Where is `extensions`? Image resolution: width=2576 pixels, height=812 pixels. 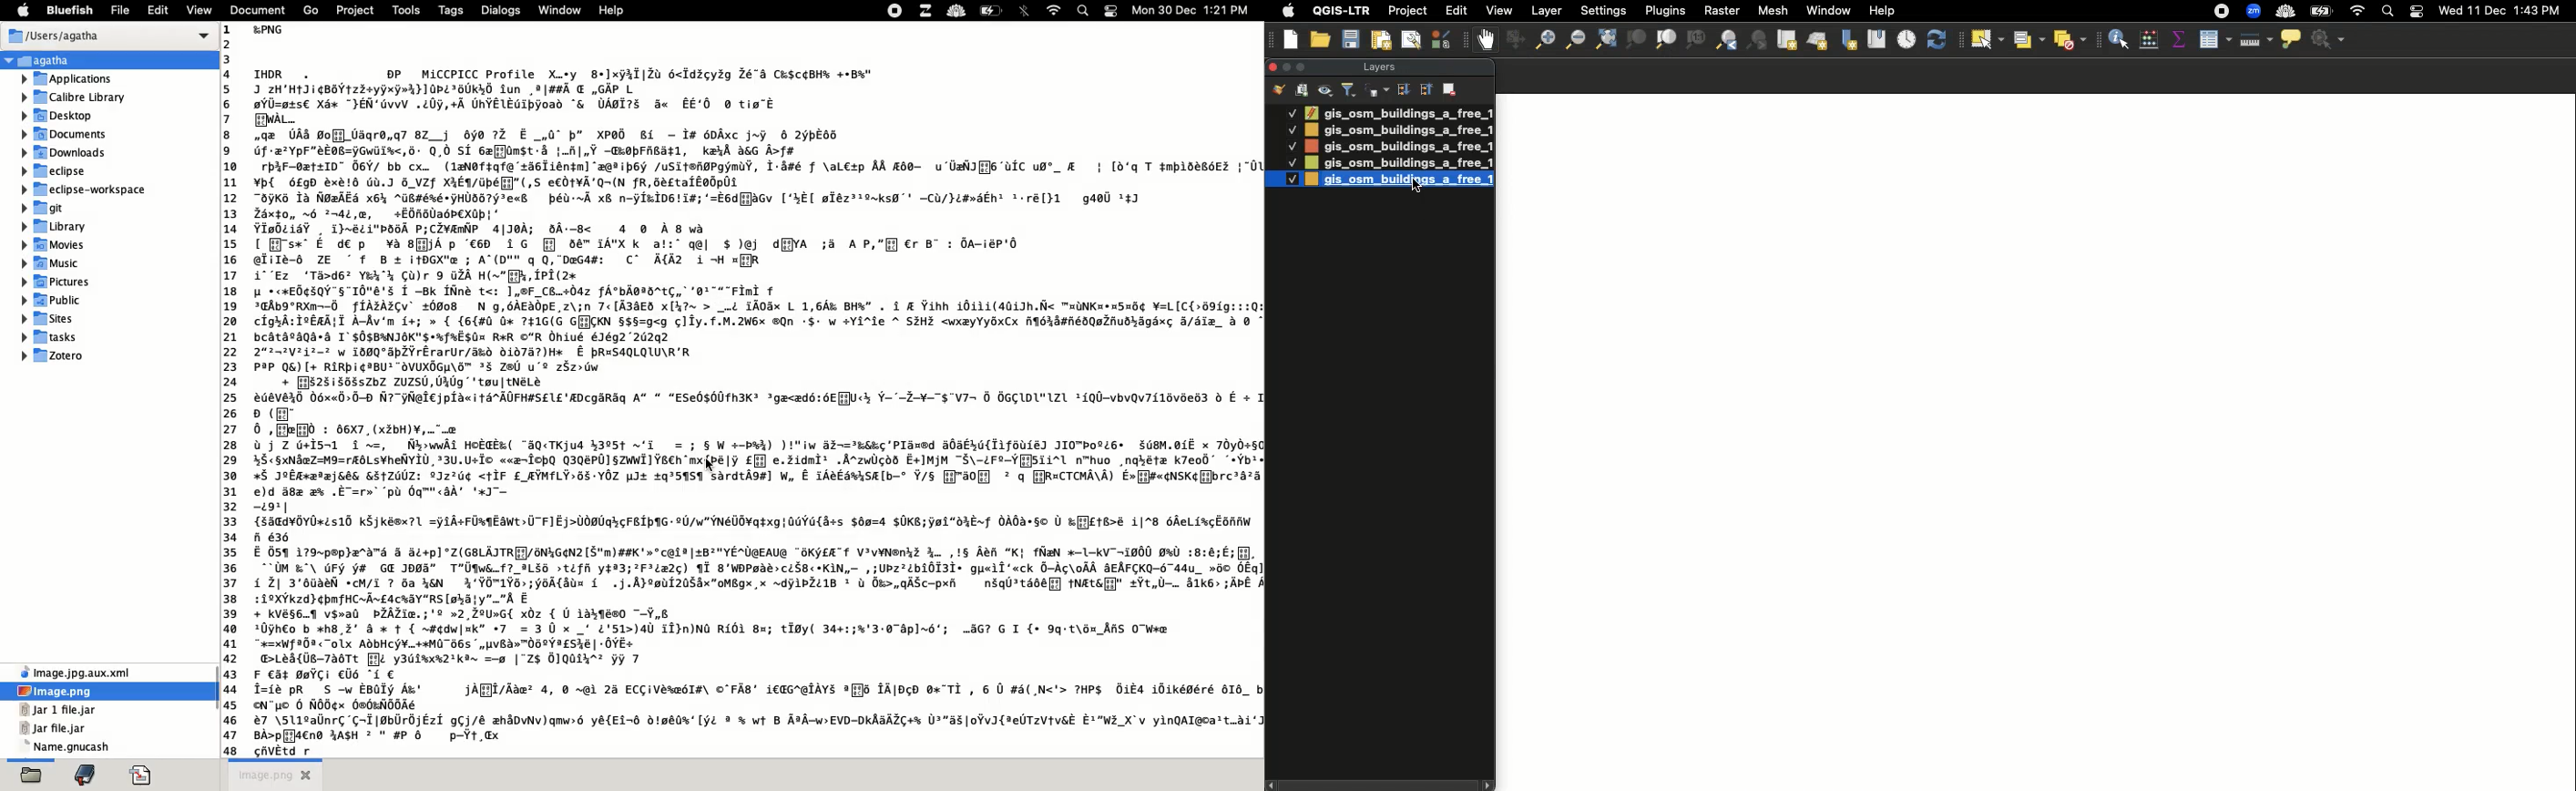 extensions is located at coordinates (928, 11).